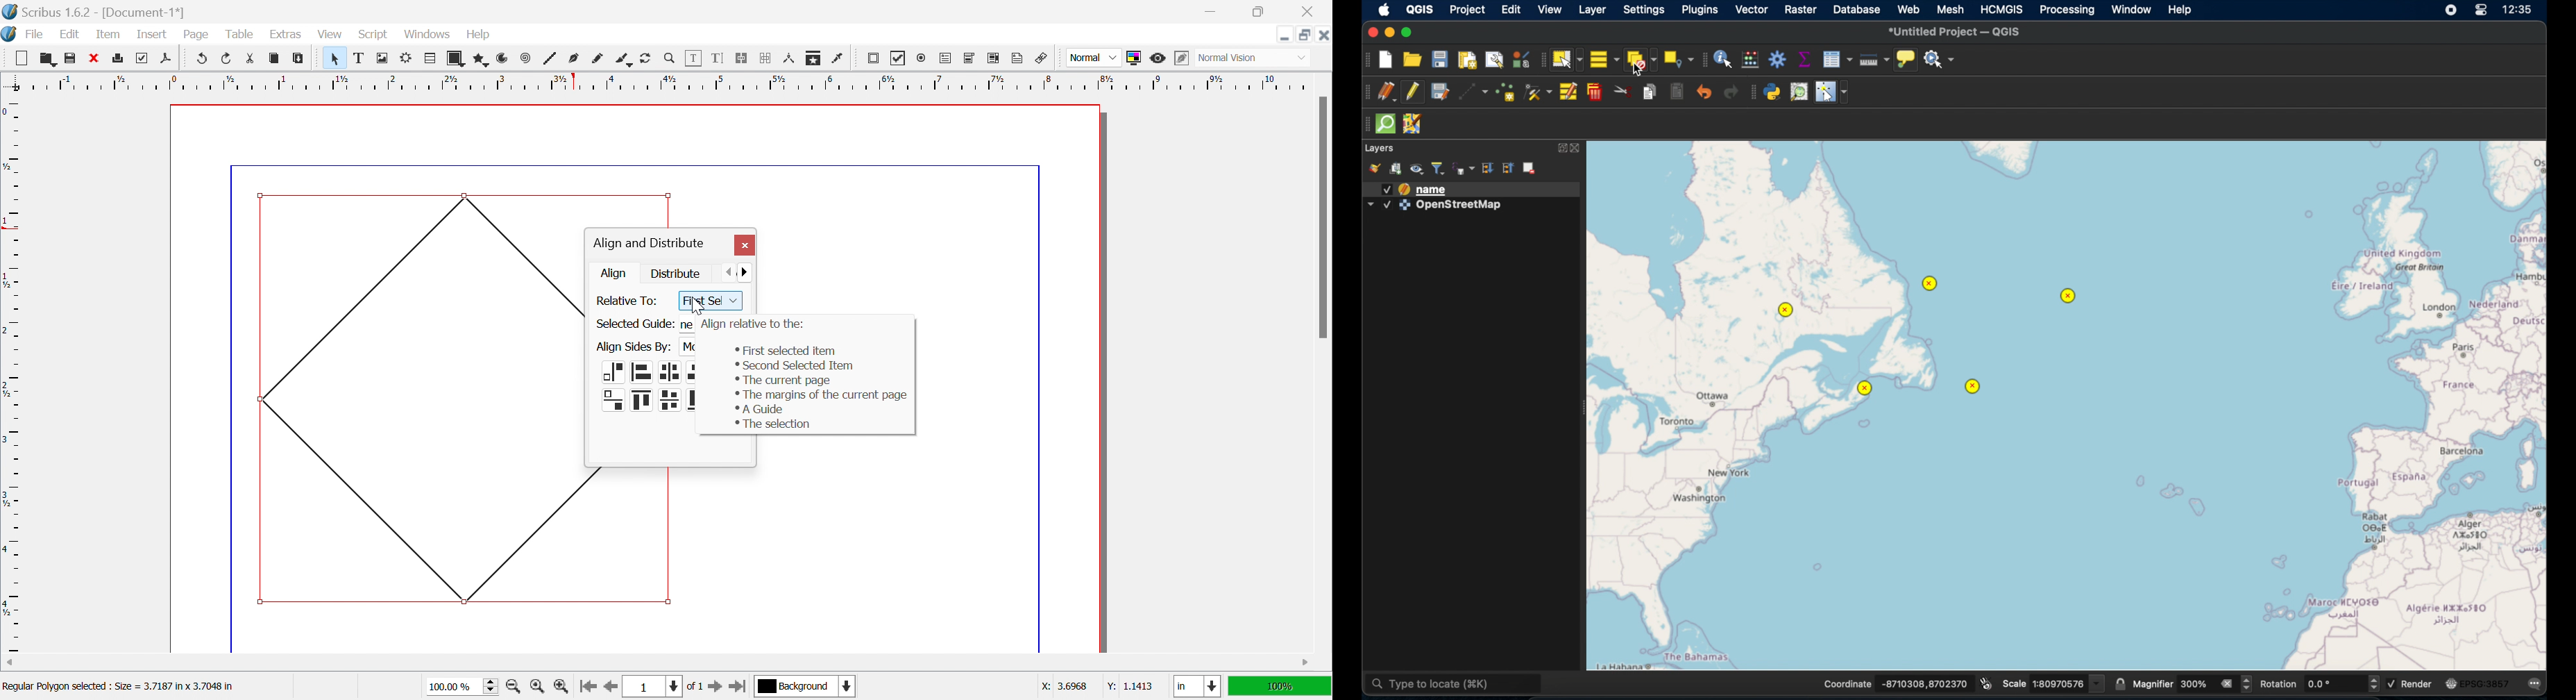 The height and width of the screenshot is (700, 2576). What do you see at coordinates (228, 58) in the screenshot?
I see `Redo` at bounding box center [228, 58].